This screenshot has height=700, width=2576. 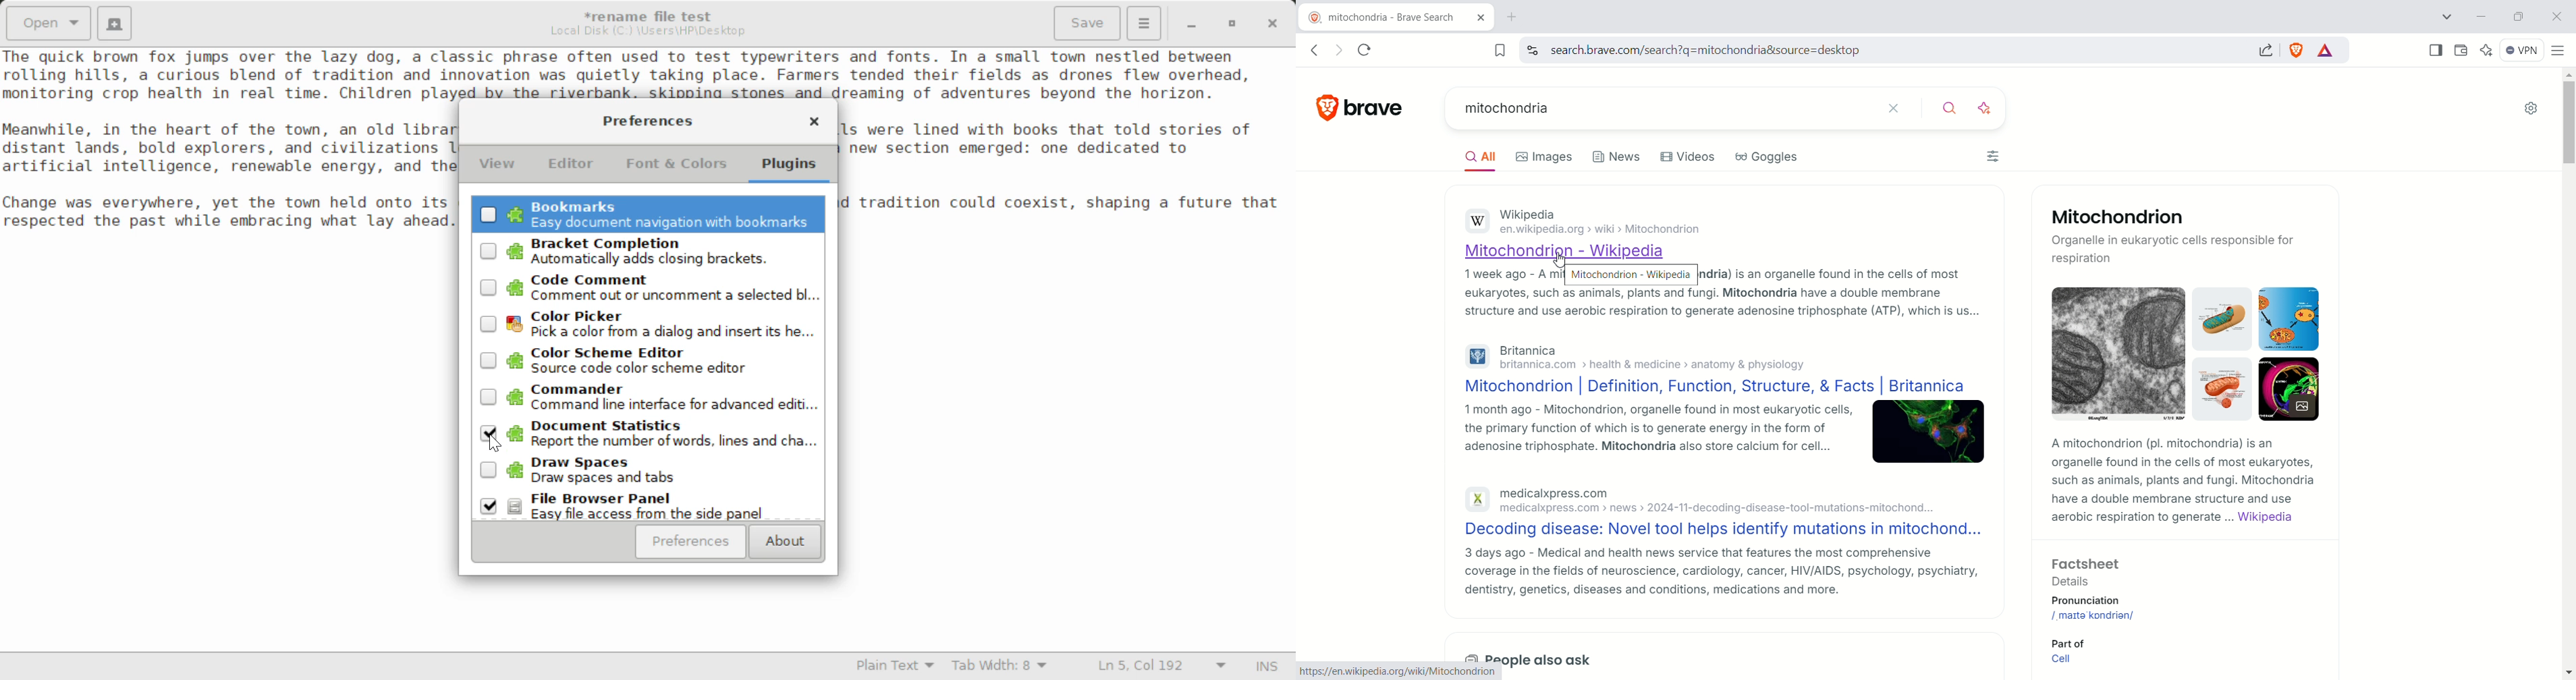 I want to click on maximize, so click(x=2522, y=17).